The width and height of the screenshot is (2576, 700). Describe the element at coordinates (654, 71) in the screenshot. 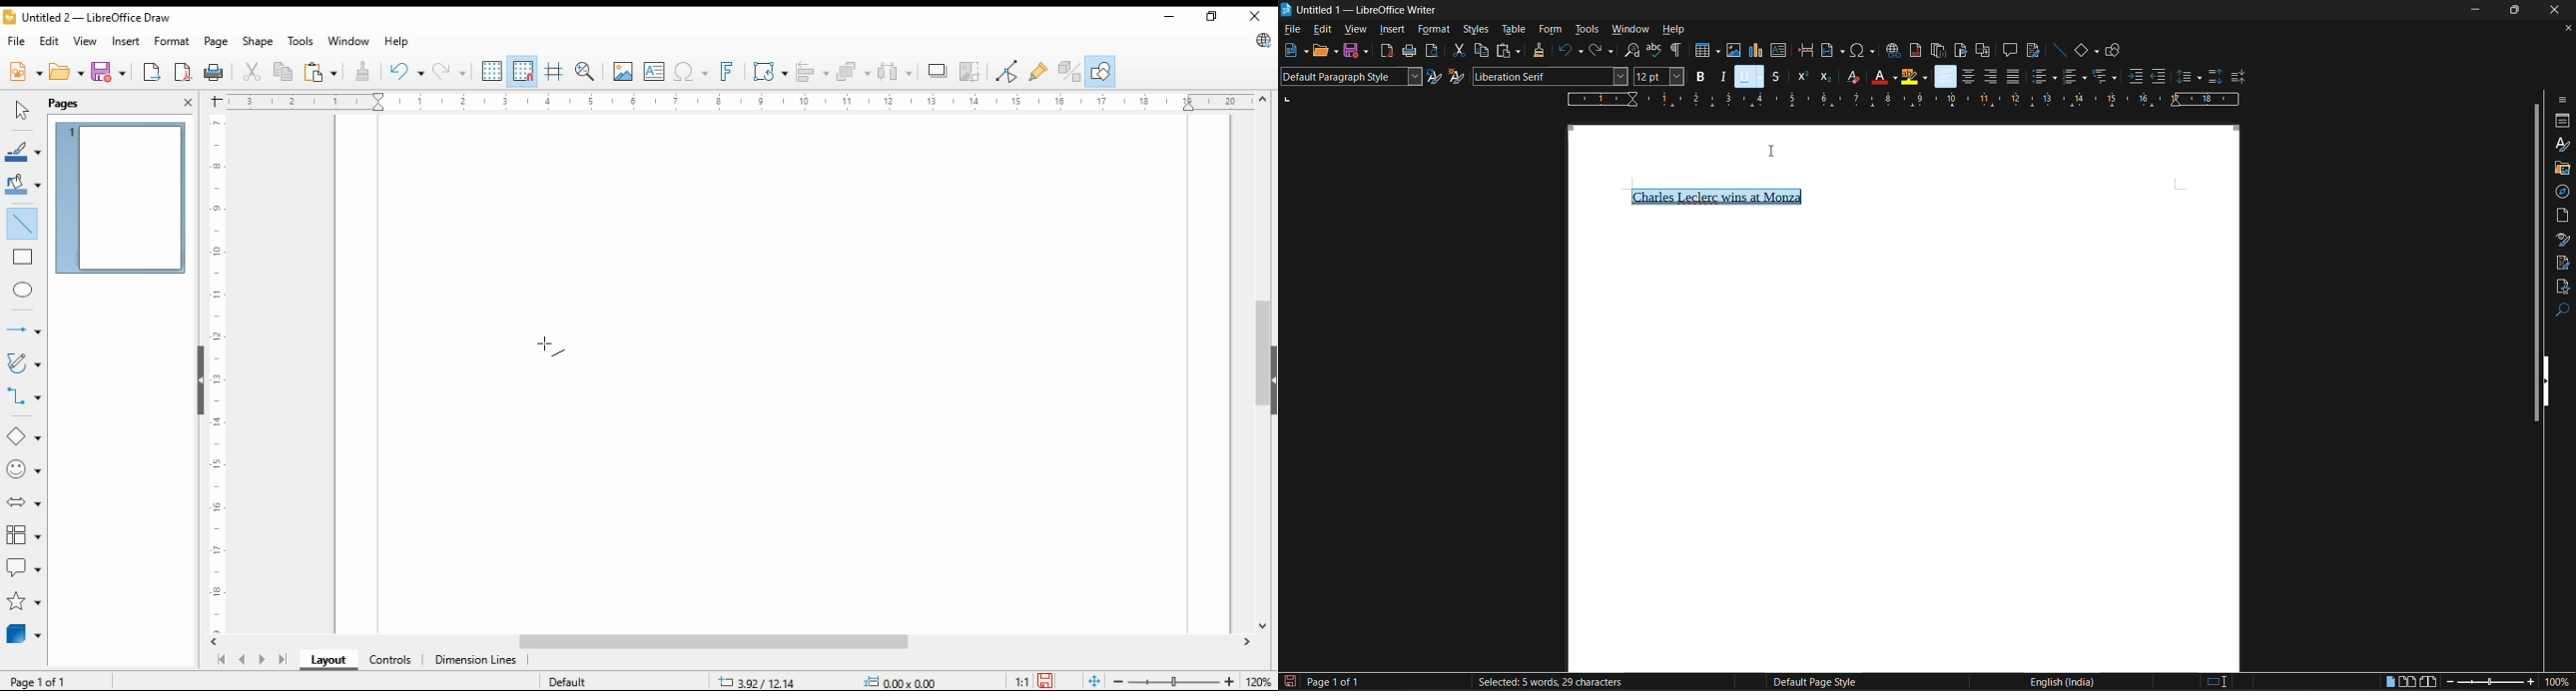

I see `insert text box` at that location.